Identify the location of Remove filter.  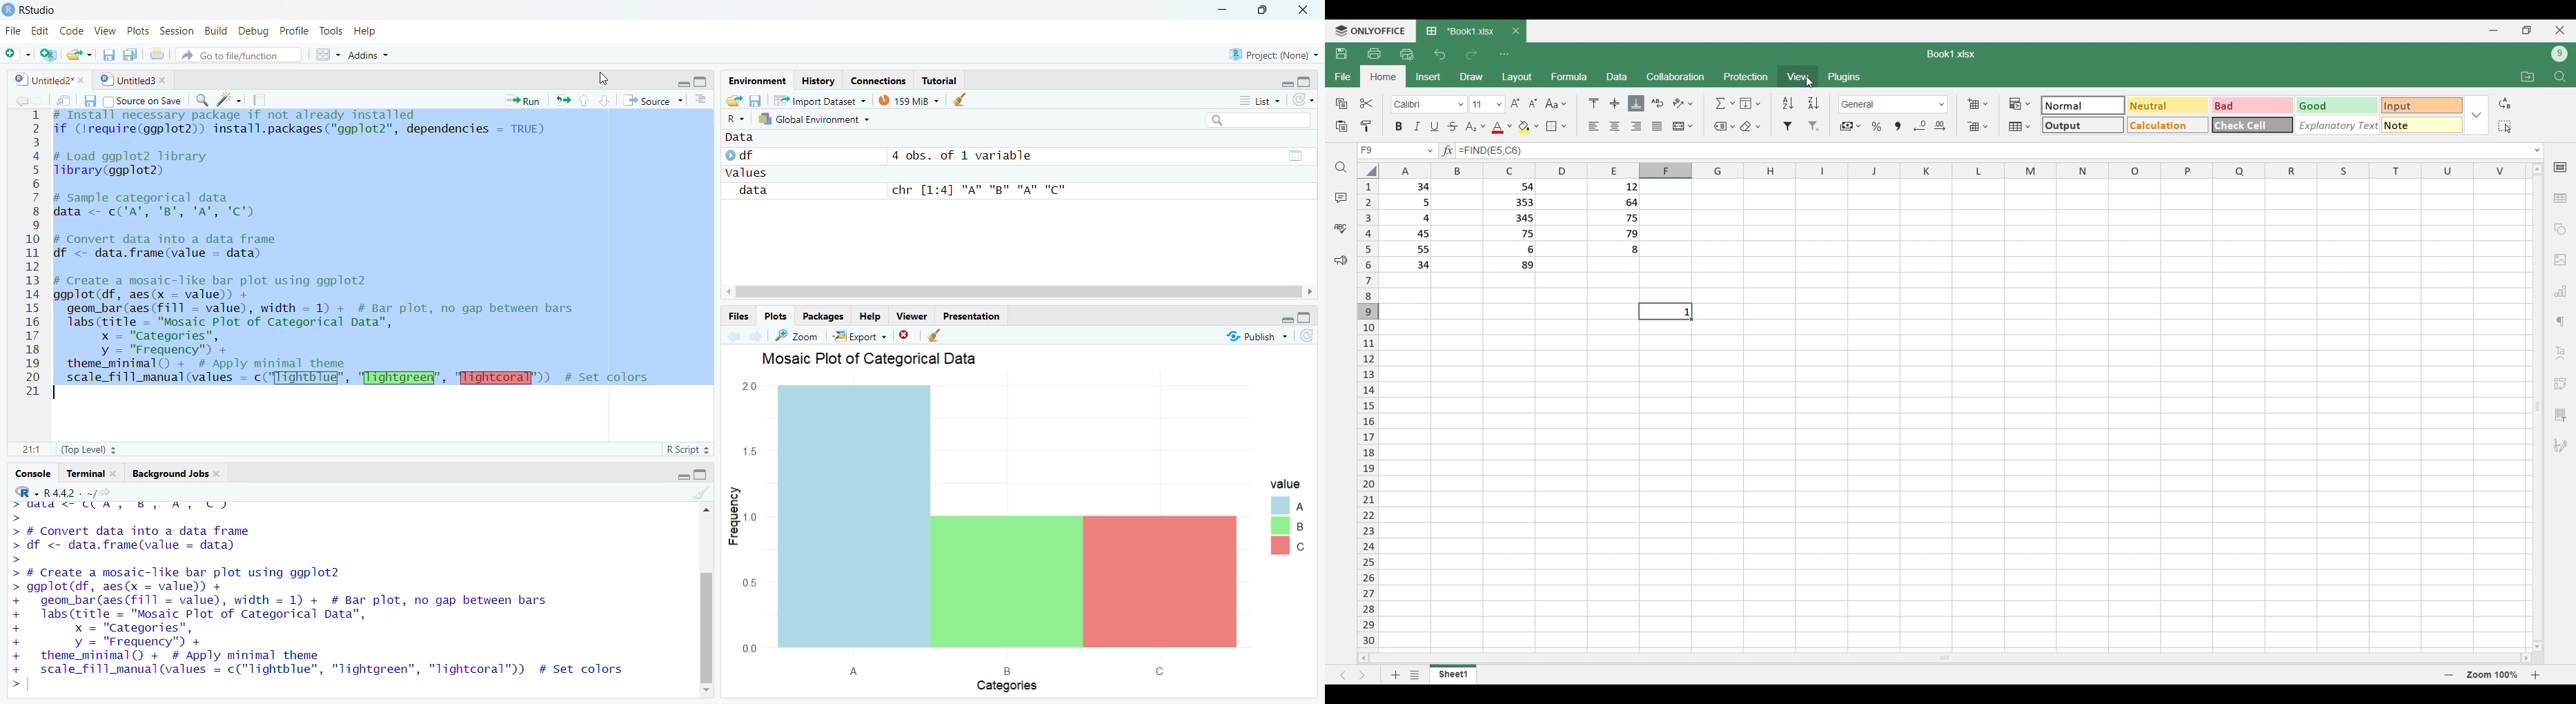
(1814, 126).